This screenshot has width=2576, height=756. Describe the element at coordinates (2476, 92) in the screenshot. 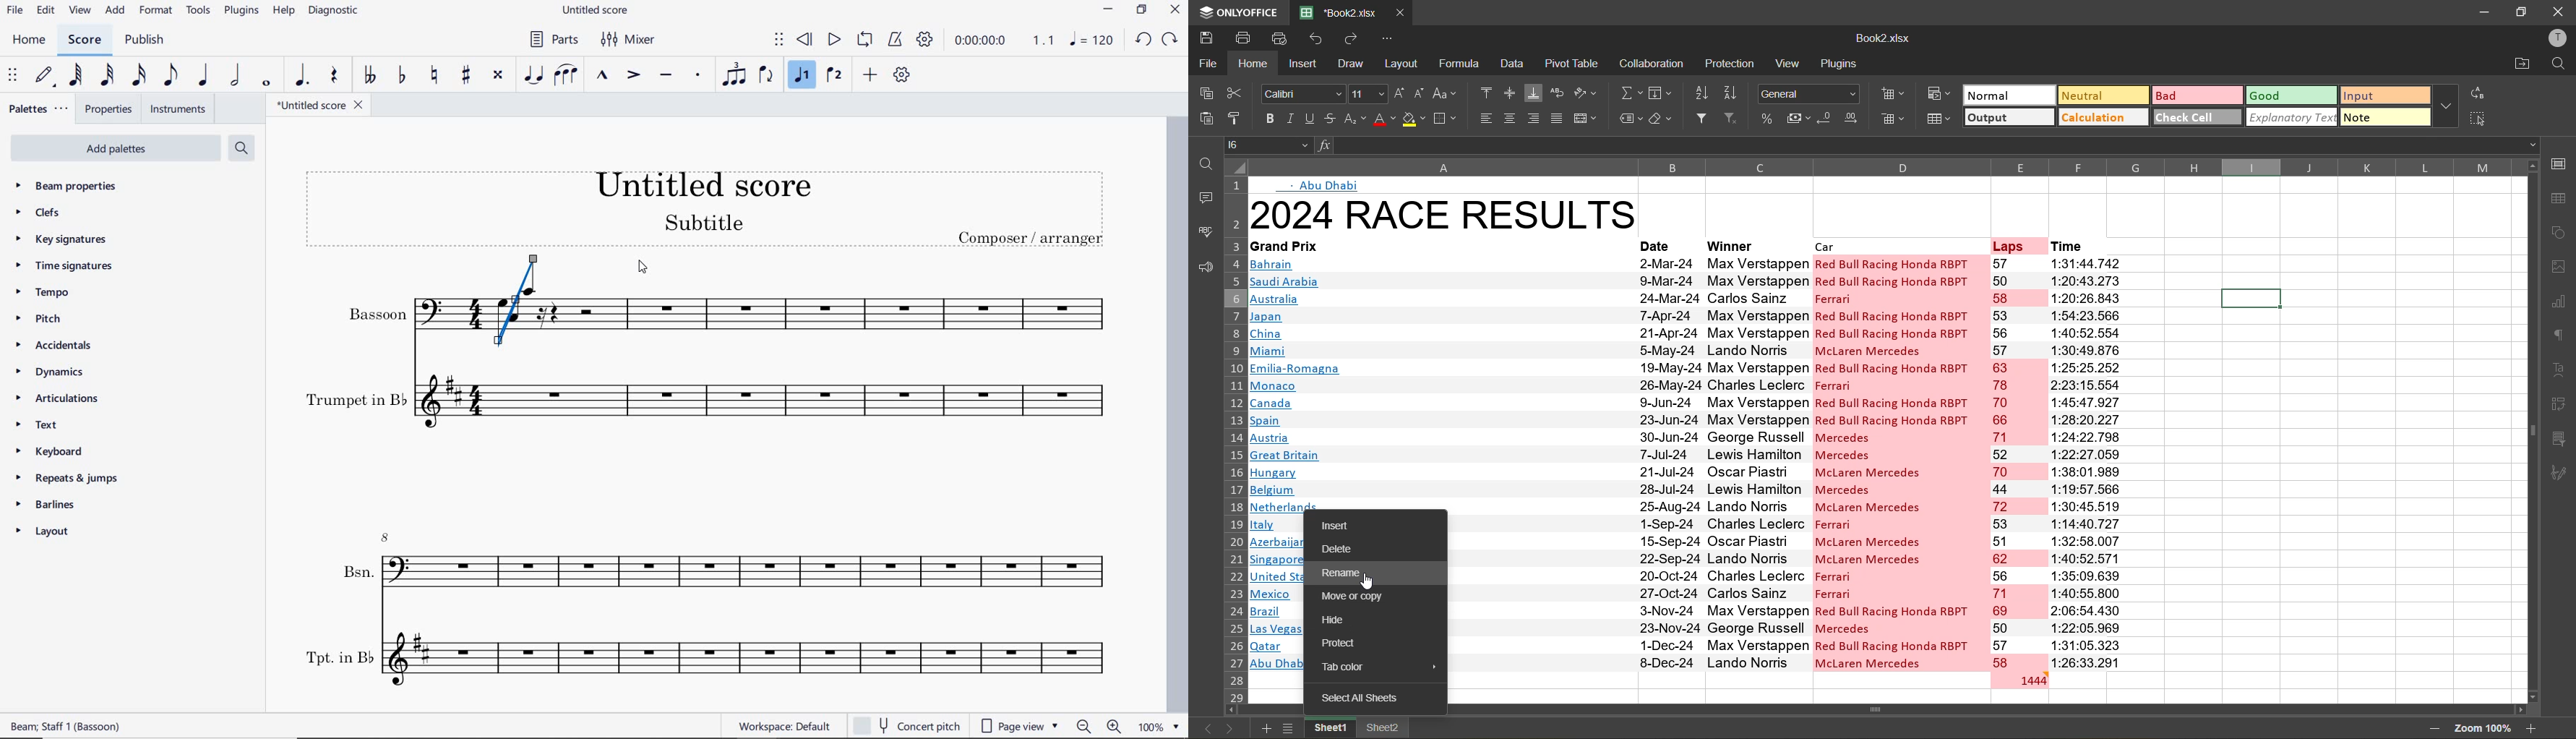

I see `replace` at that location.